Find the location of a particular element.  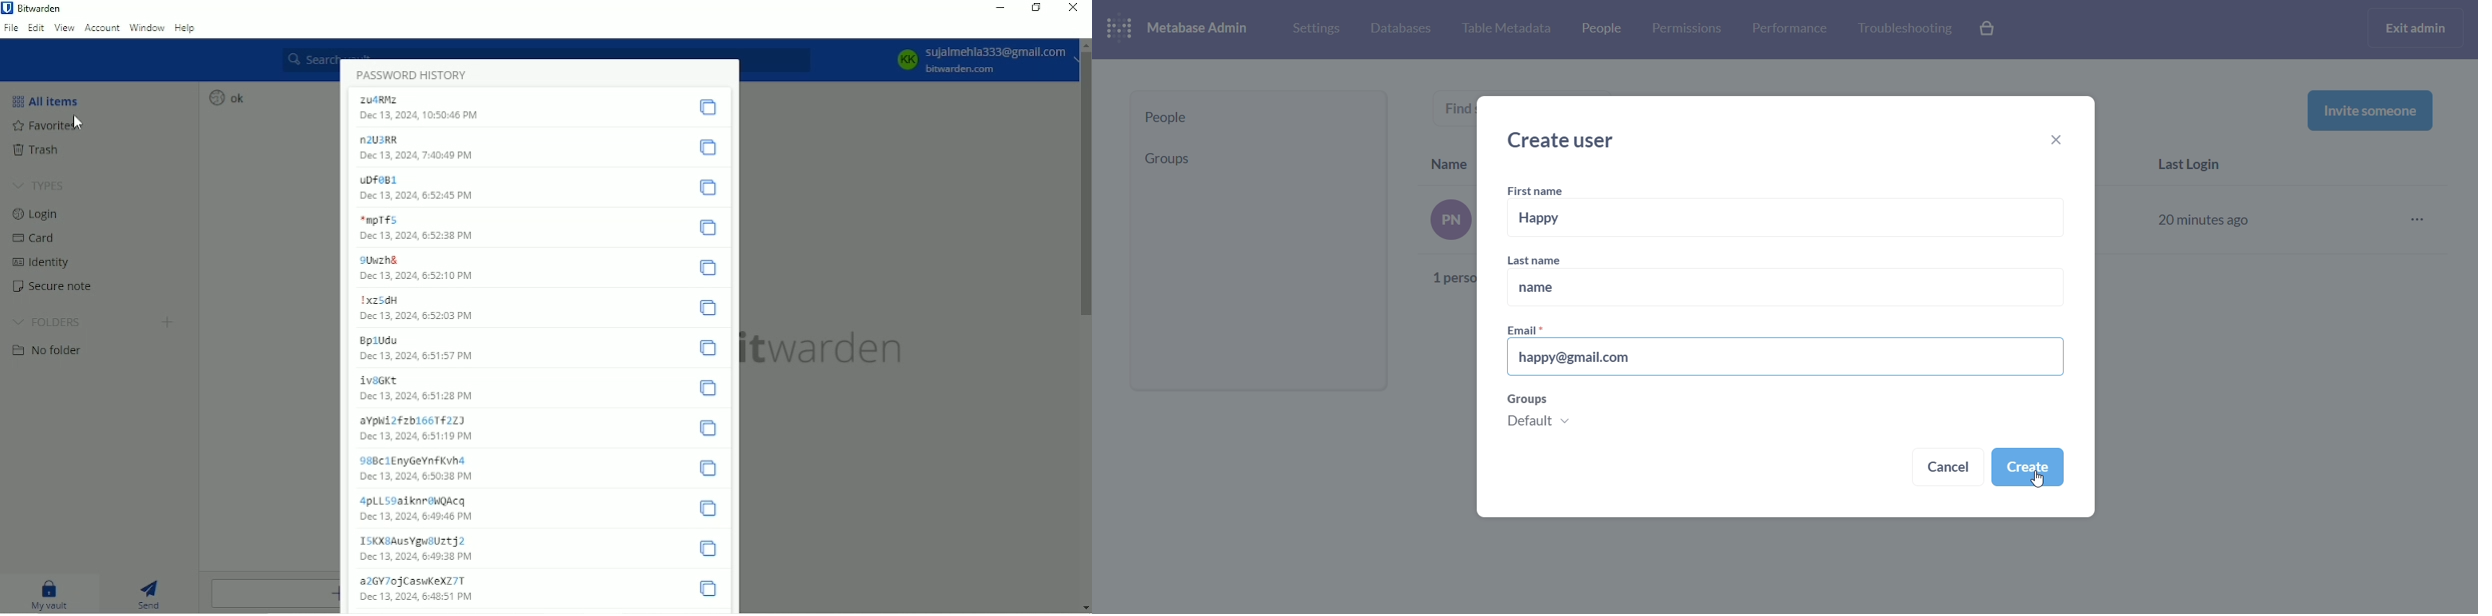

No folder is located at coordinates (45, 351).